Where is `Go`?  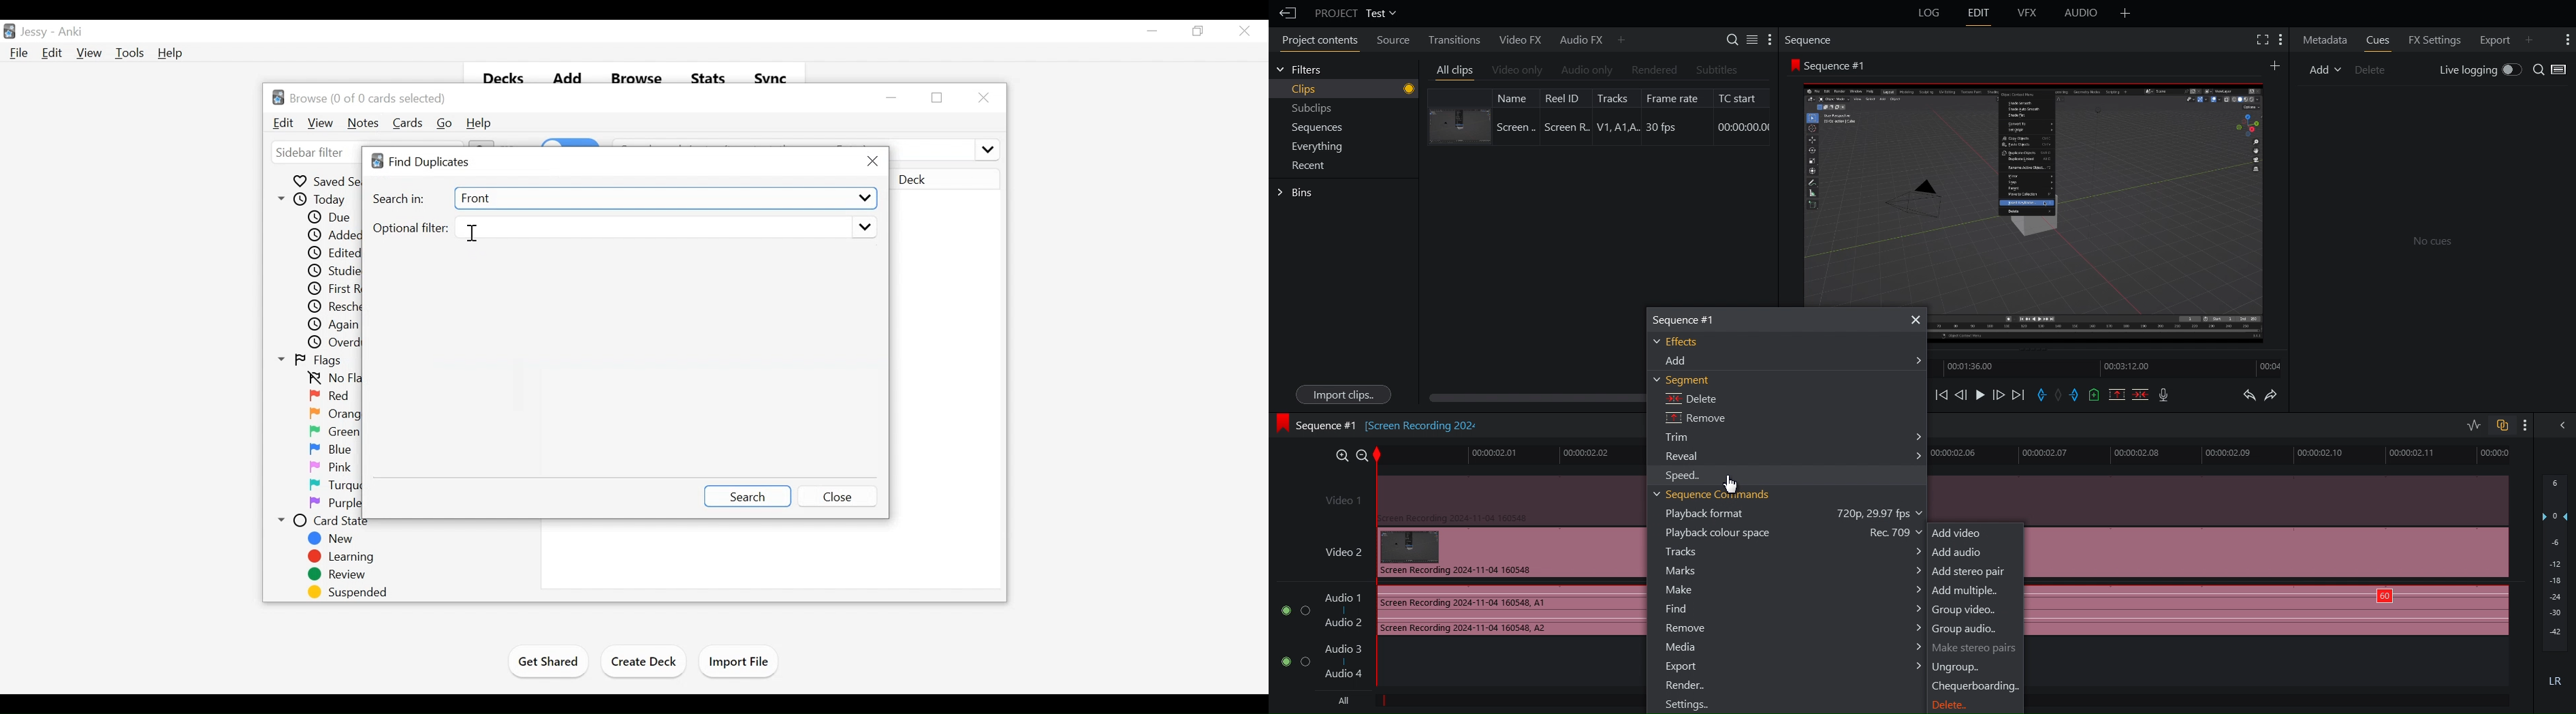 Go is located at coordinates (445, 124).